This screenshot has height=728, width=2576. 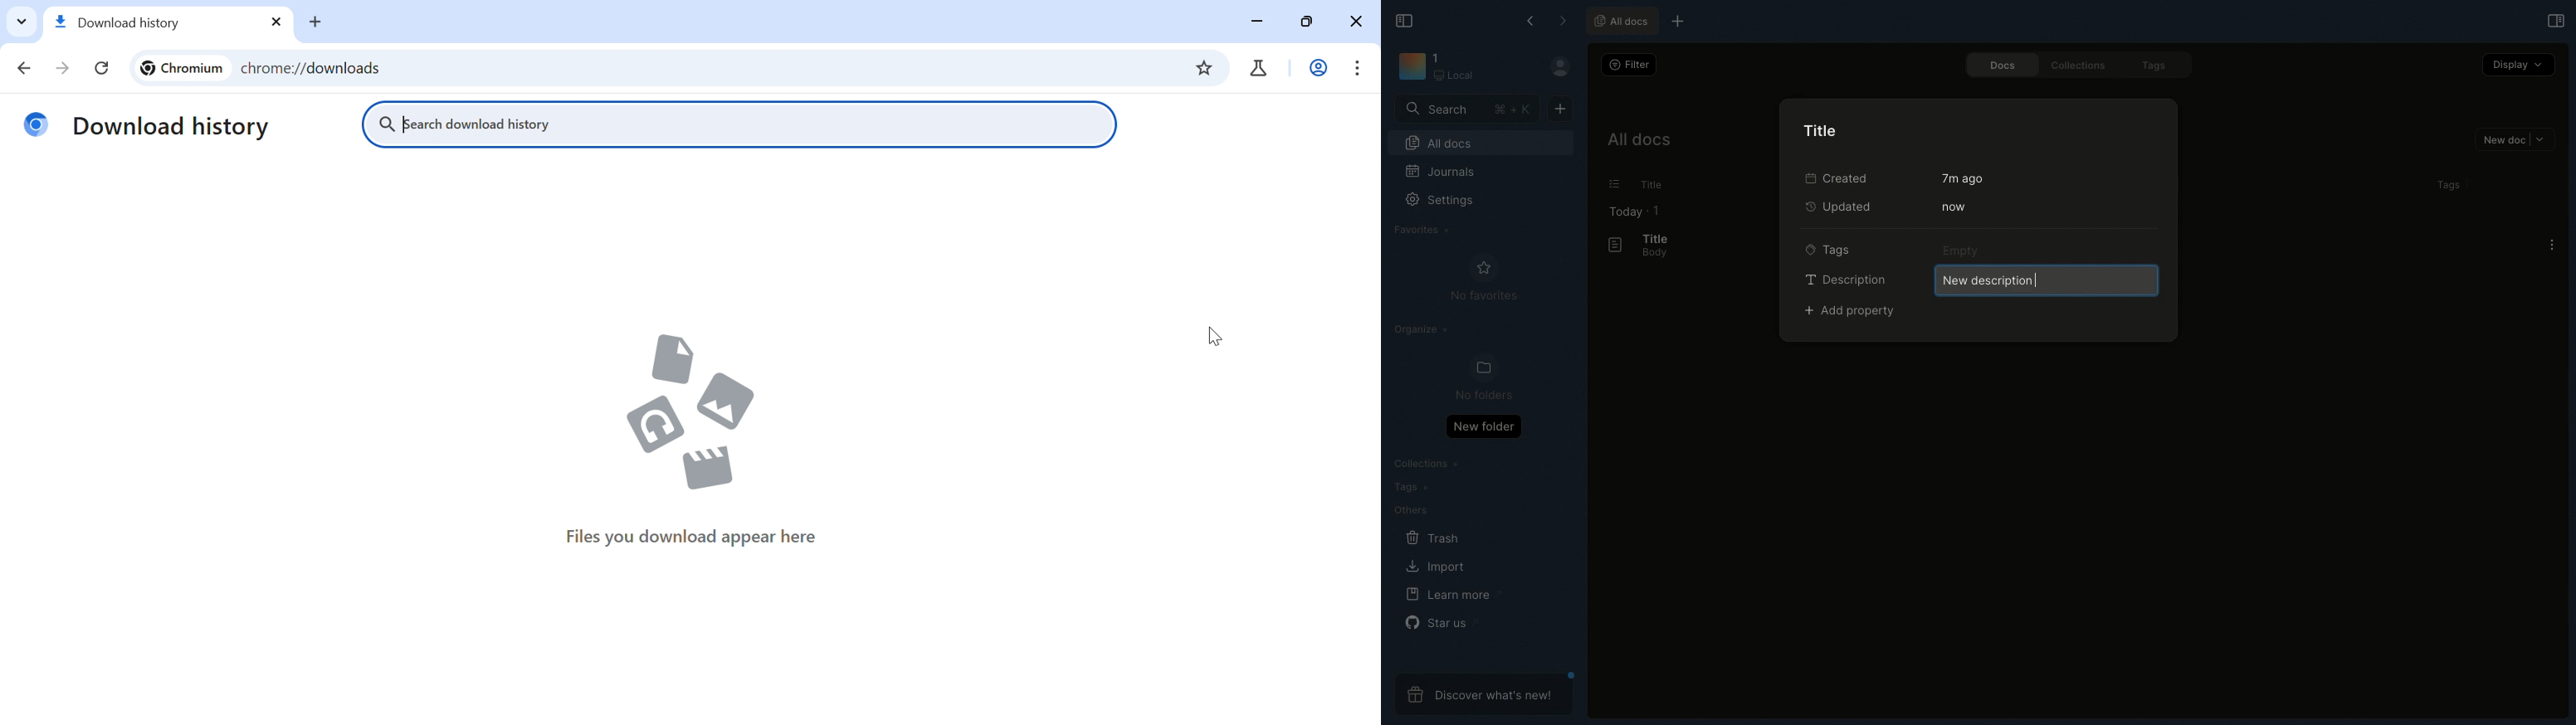 I want to click on Body, so click(x=1649, y=254).